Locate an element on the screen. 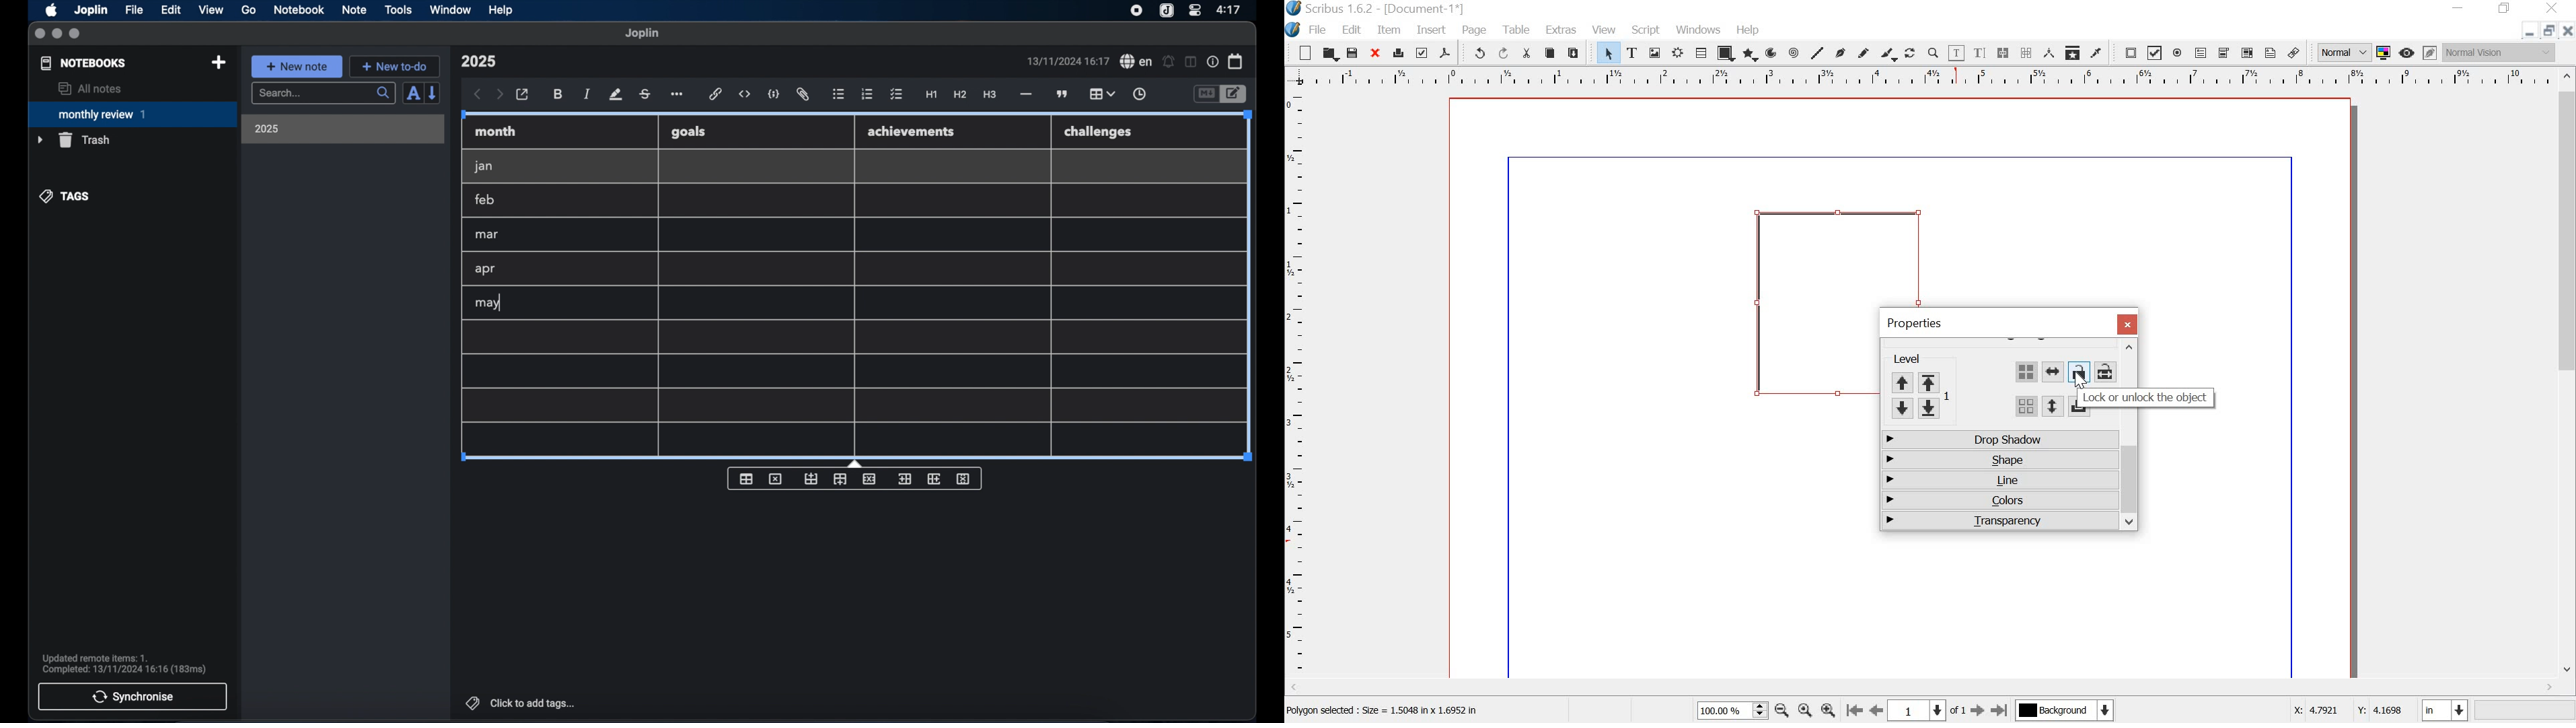  note title is located at coordinates (478, 62).